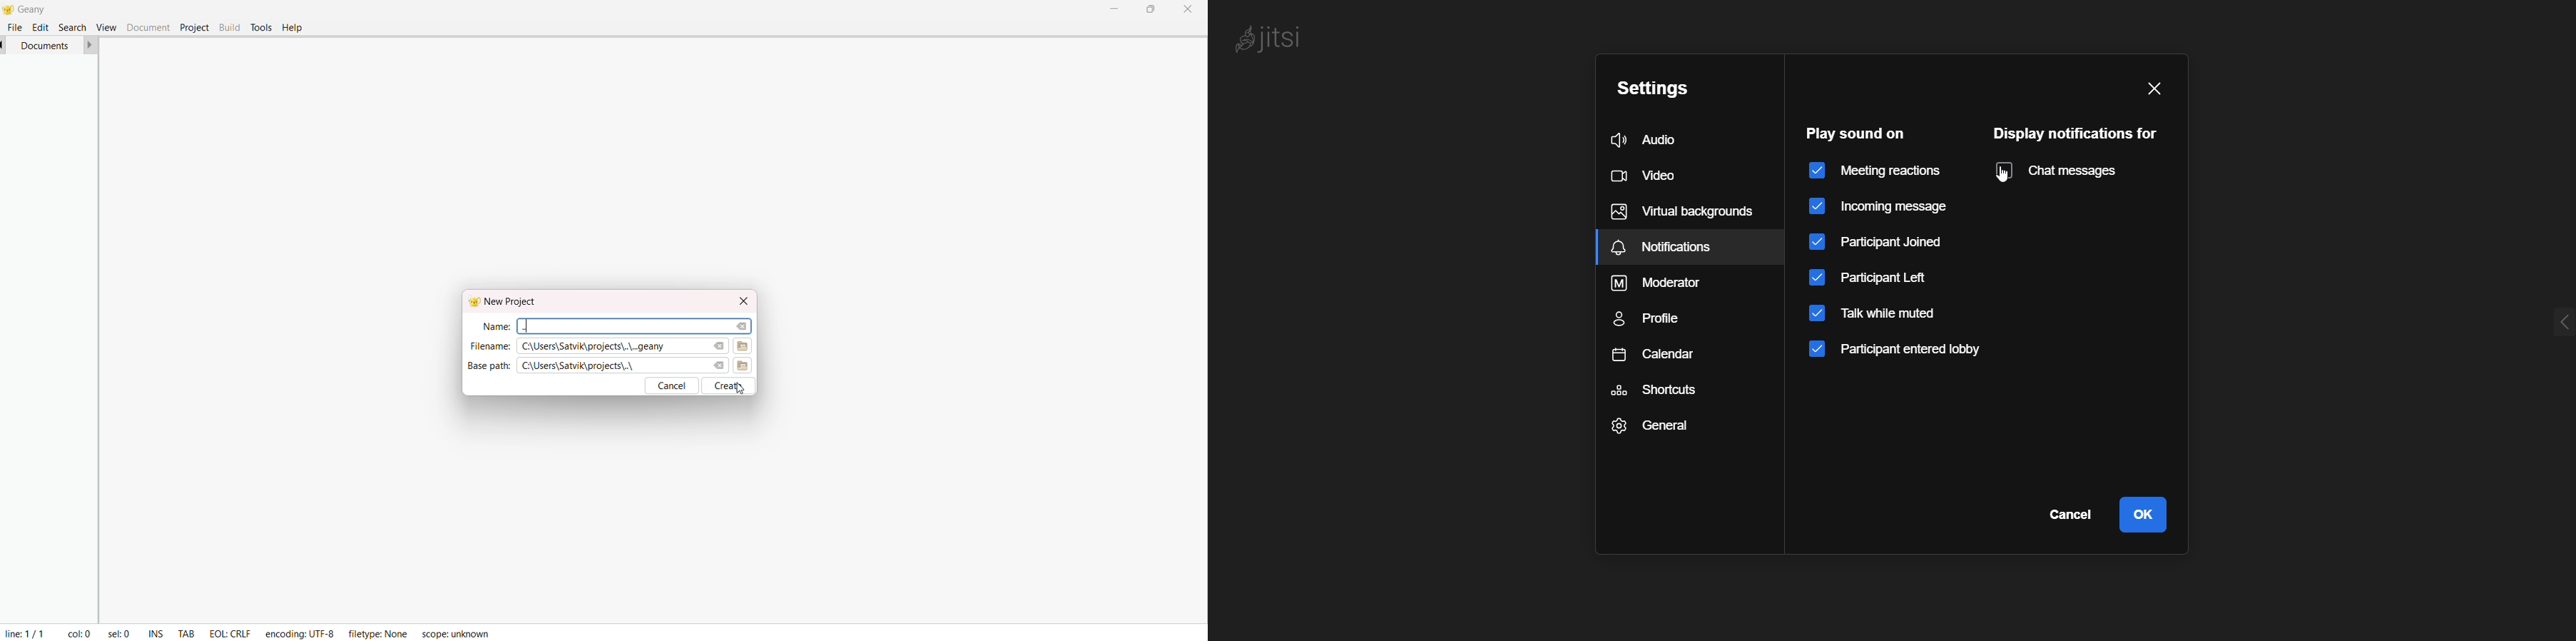  Describe the element at coordinates (455, 633) in the screenshot. I see `scope: unknown` at that location.